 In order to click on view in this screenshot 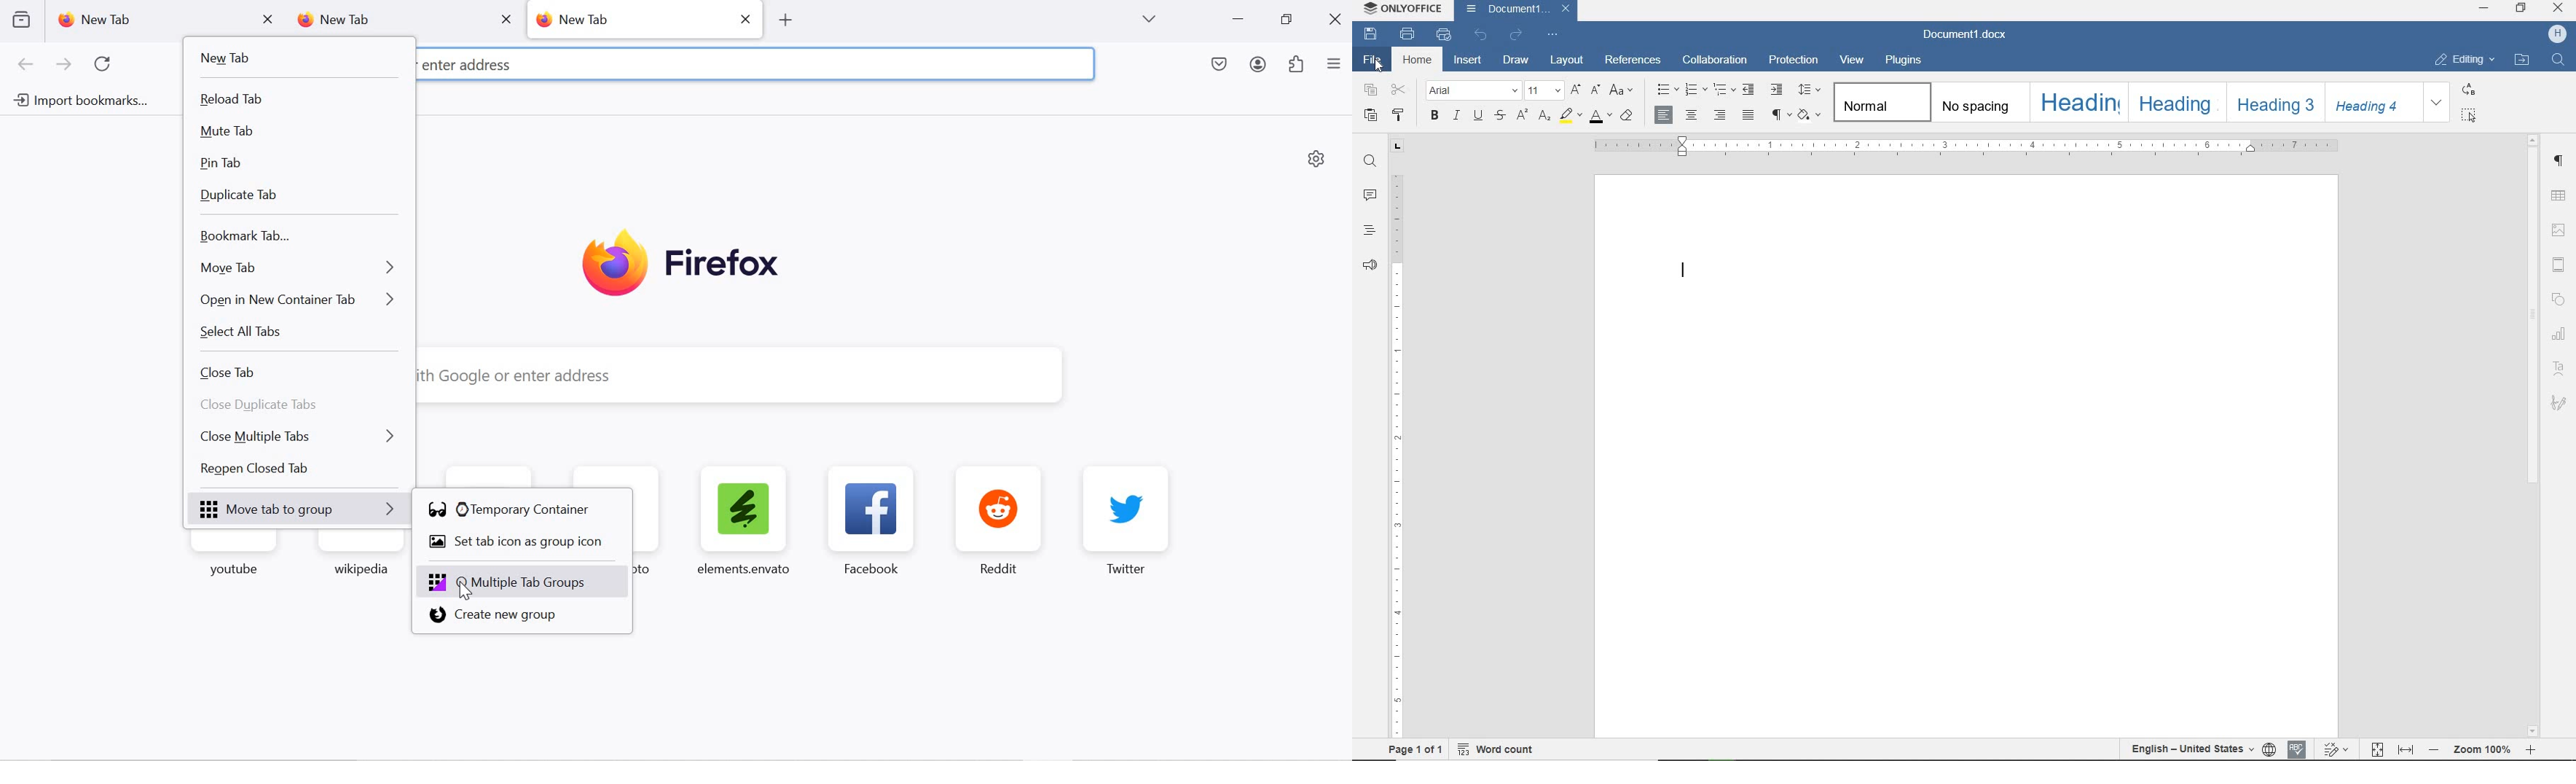, I will do `click(1855, 58)`.